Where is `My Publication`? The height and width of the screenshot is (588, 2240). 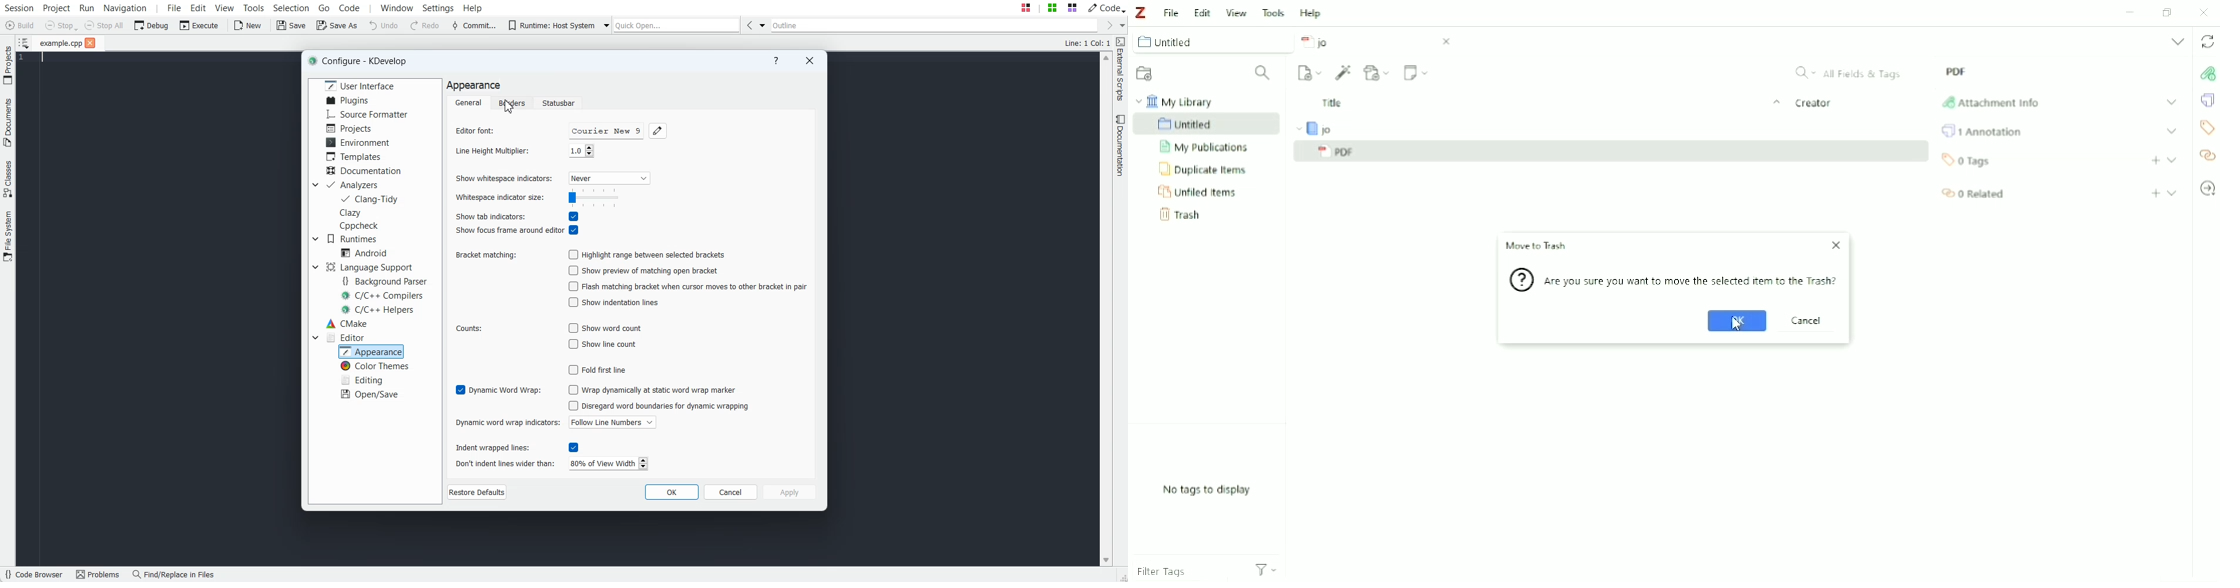
My Publication is located at coordinates (1209, 147).